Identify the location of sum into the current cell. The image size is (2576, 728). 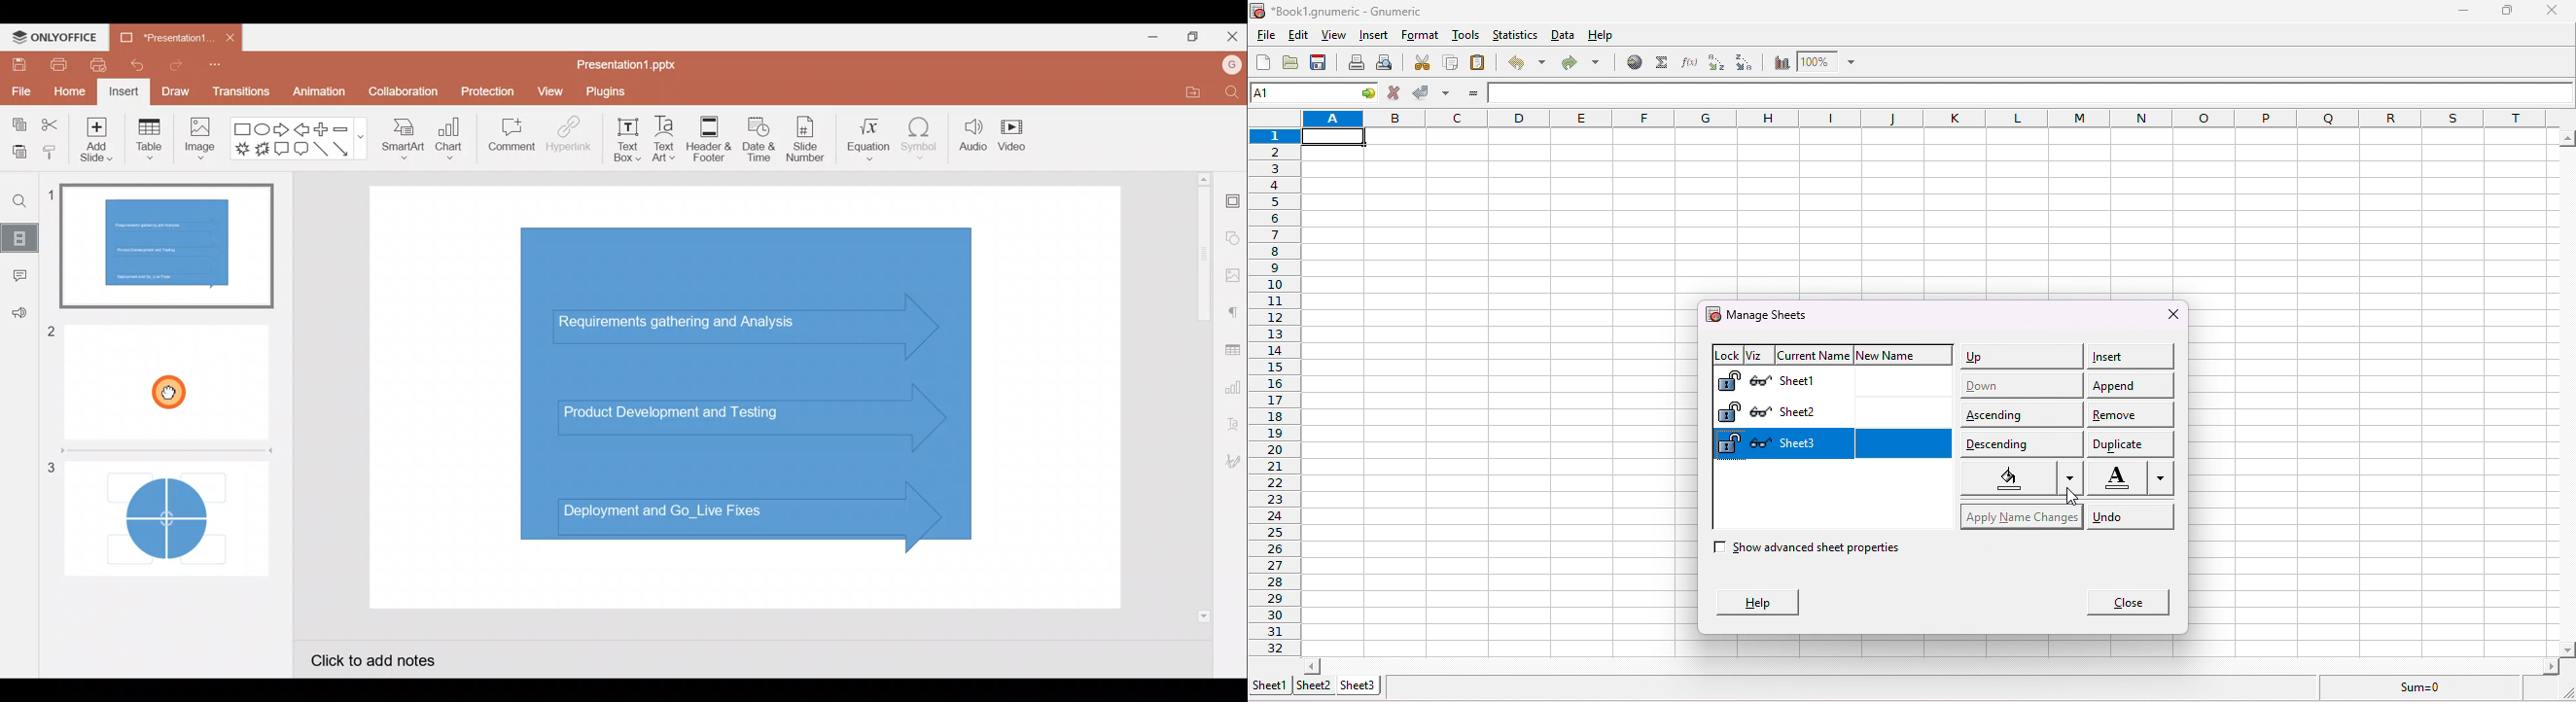
(1660, 63).